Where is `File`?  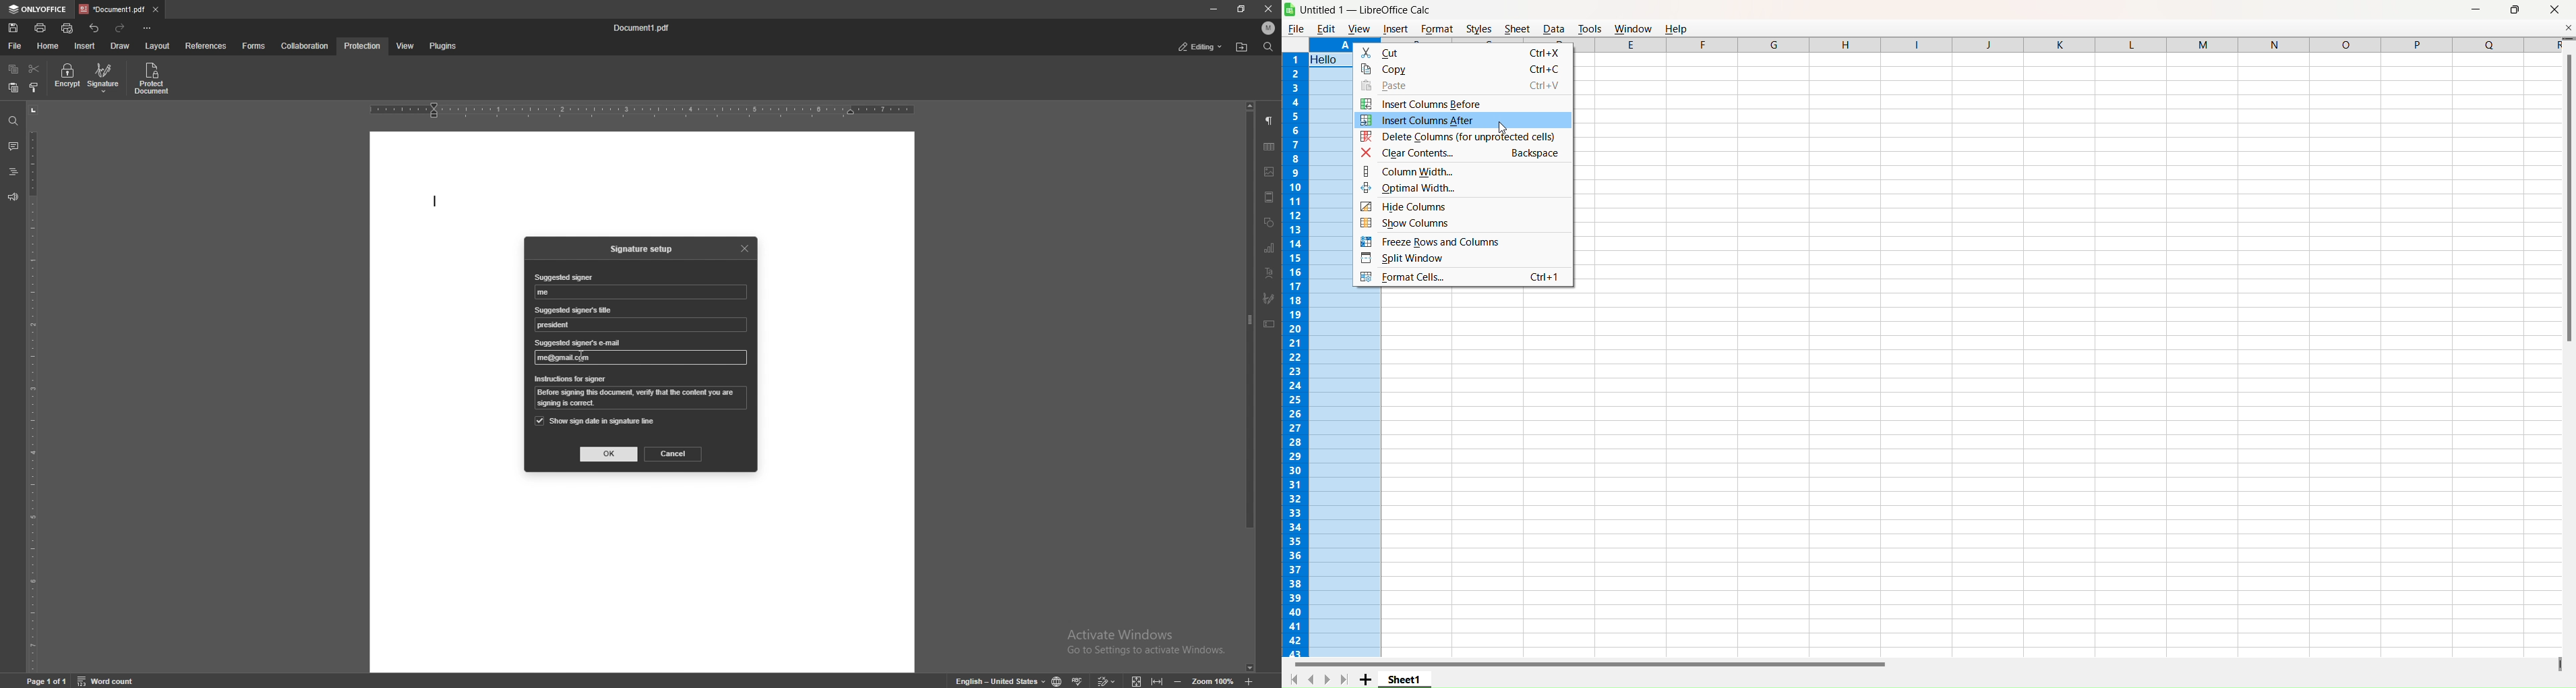
File is located at coordinates (1296, 28).